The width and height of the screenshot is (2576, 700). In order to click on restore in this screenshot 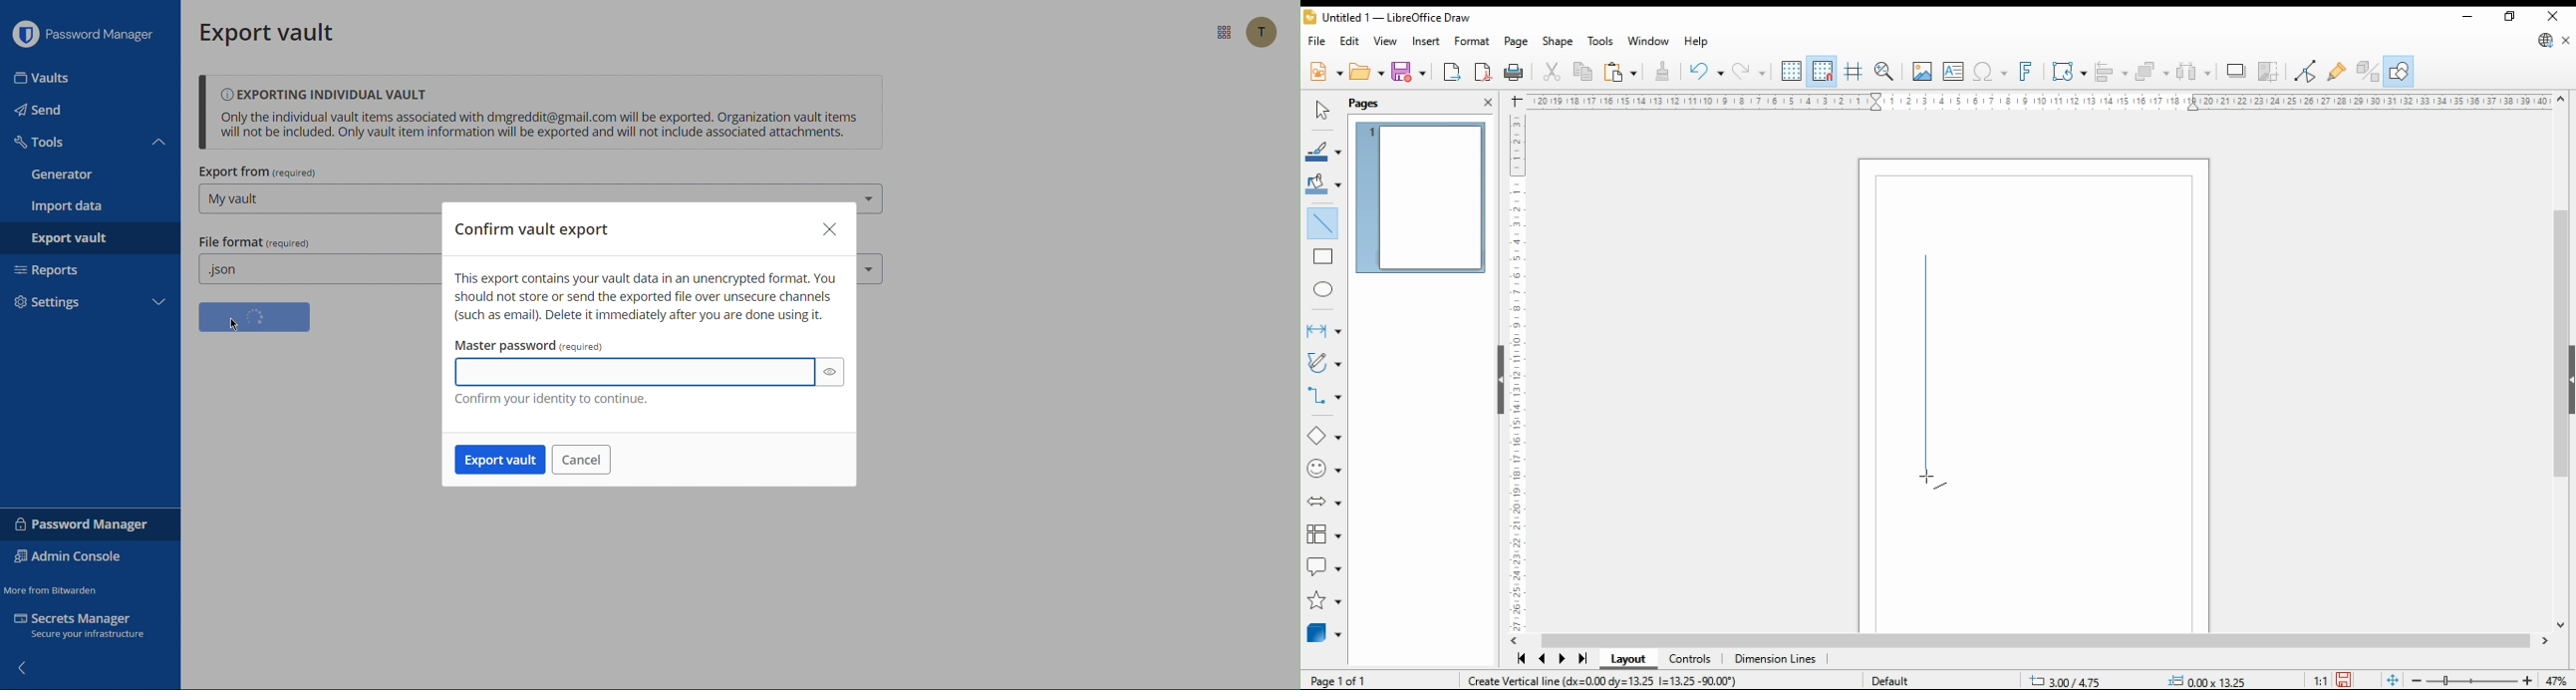, I will do `click(2509, 17)`.